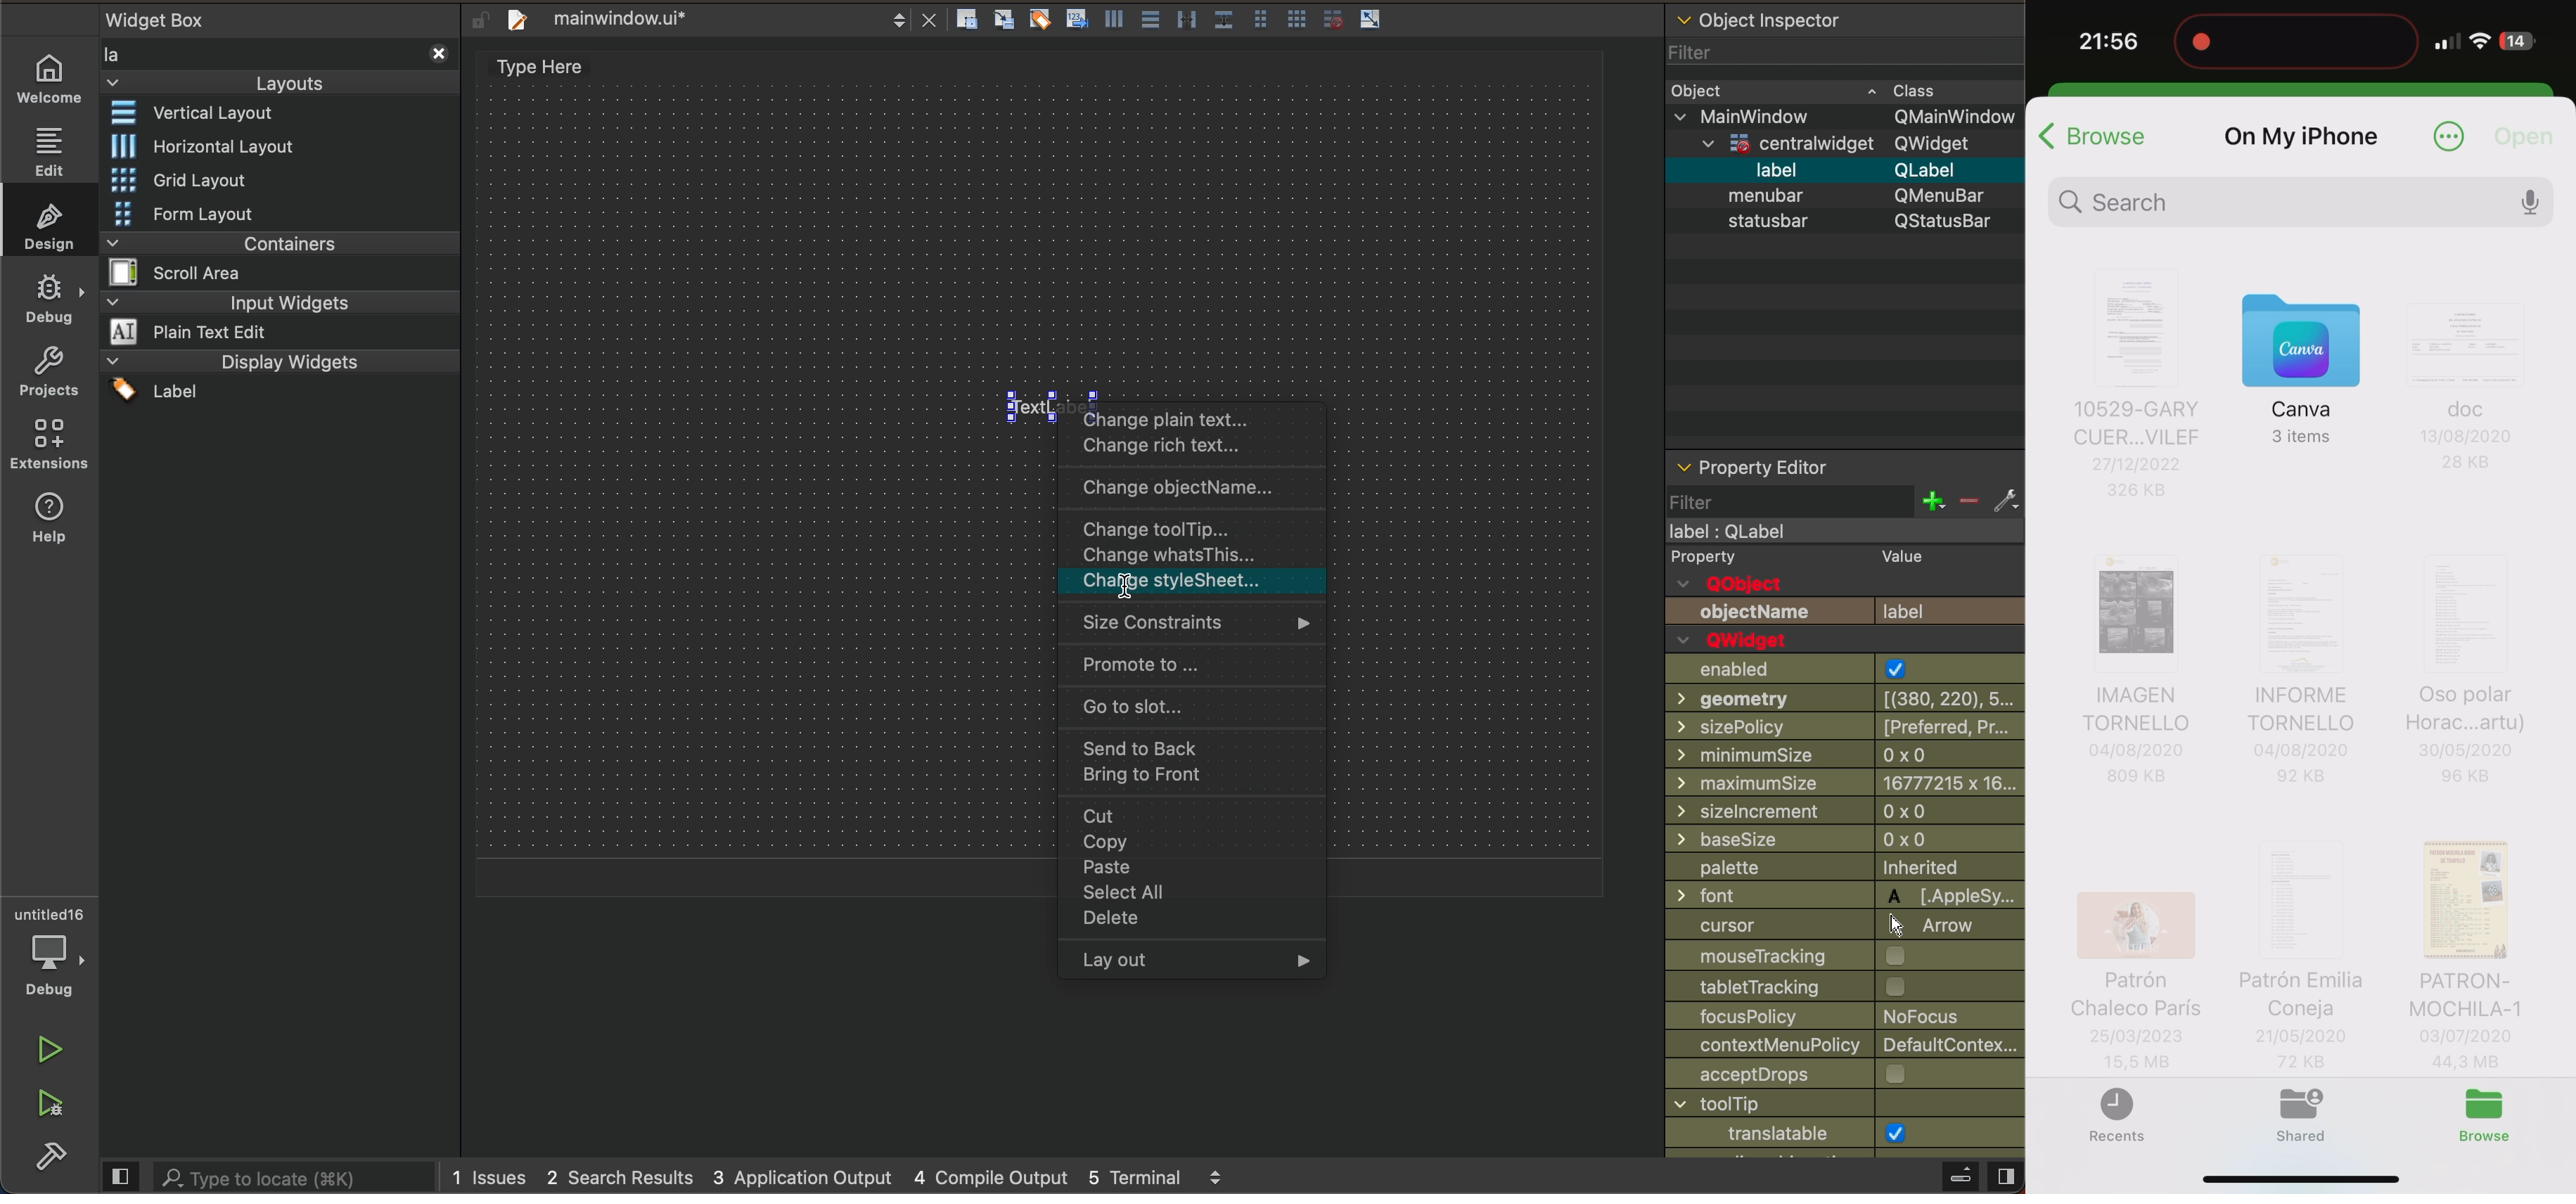 Image resolution: width=2576 pixels, height=1204 pixels. I want to click on status bar, so click(1850, 229).